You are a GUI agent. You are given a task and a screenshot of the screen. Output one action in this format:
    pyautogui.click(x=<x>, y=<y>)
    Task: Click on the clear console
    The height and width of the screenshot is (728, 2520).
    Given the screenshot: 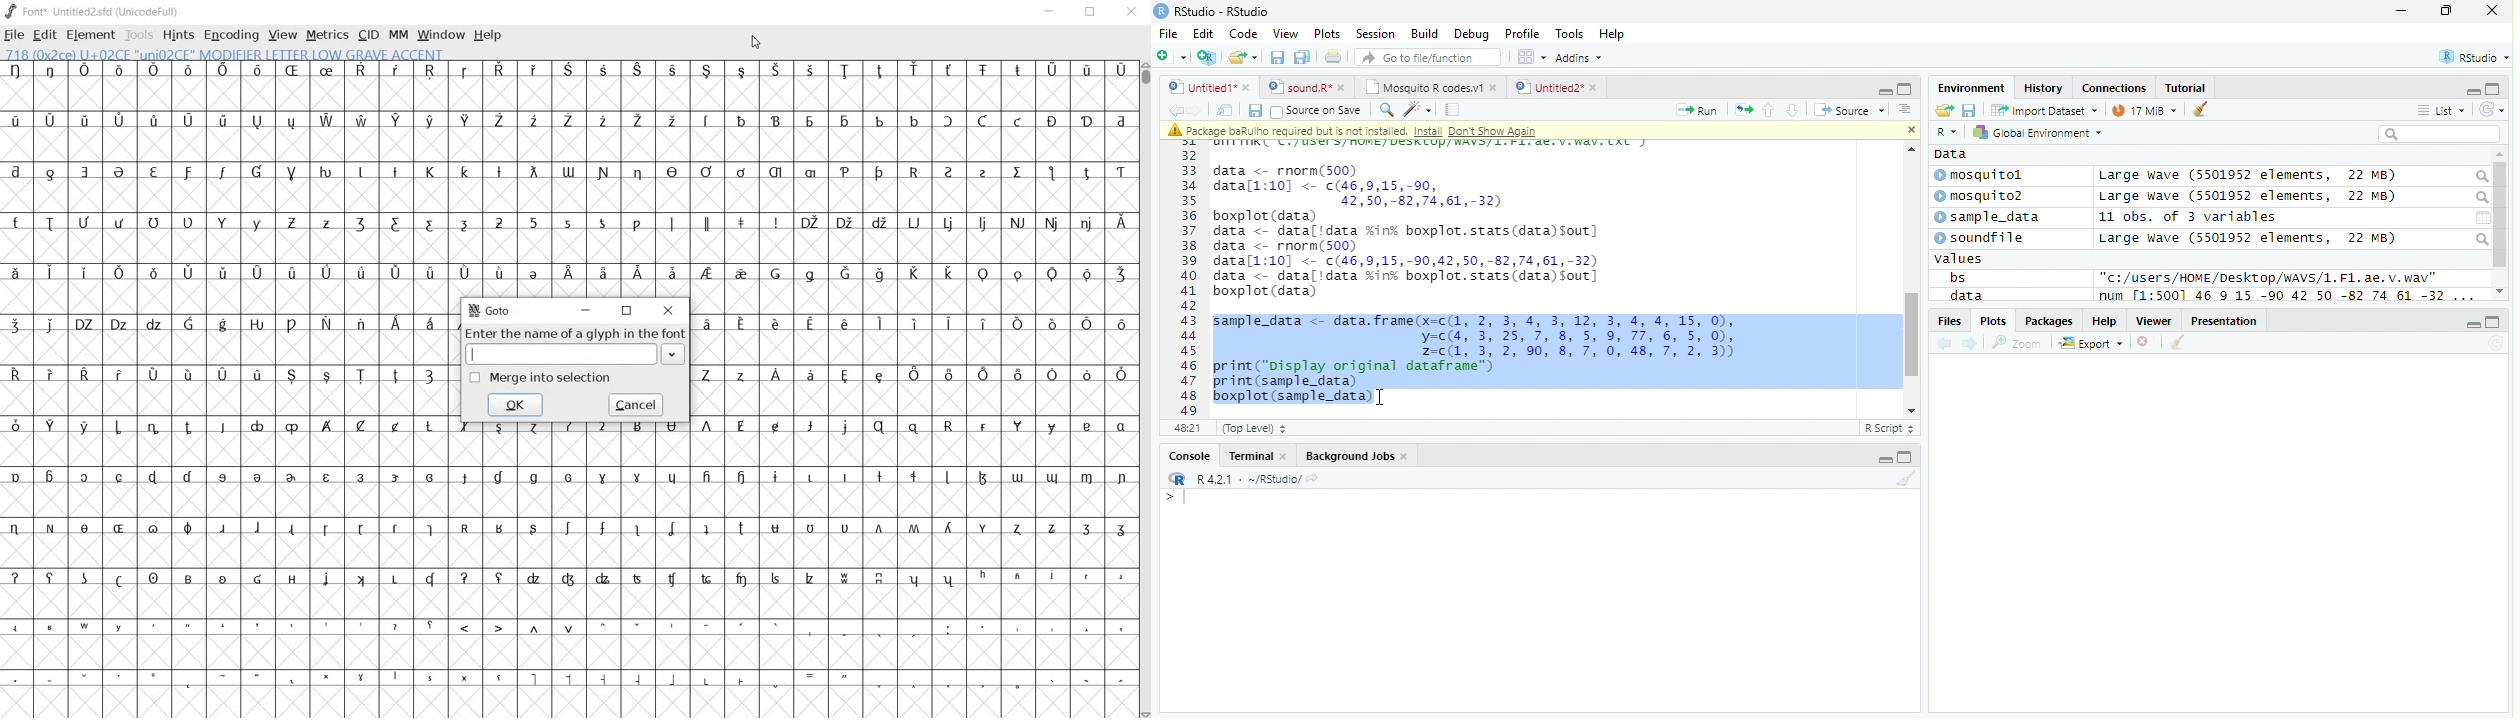 What is the action you would take?
    pyautogui.click(x=2200, y=108)
    